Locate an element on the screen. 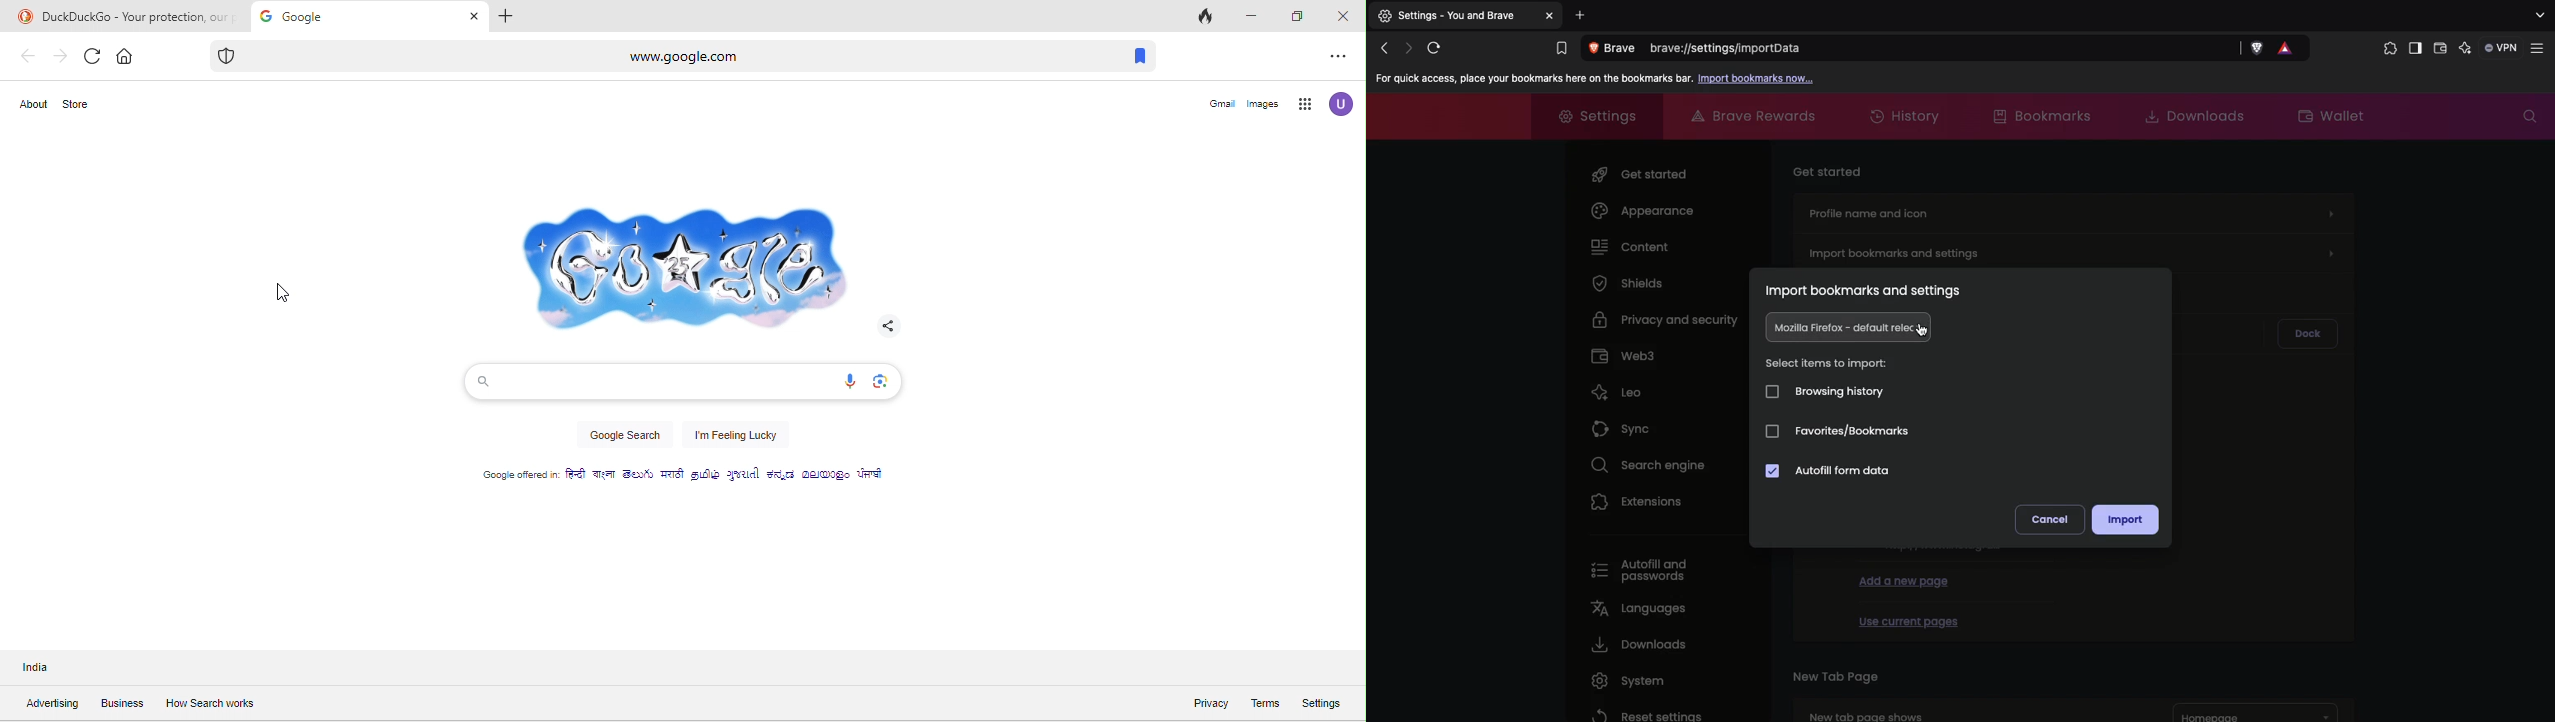 This screenshot has width=2576, height=728. Privacy and security is located at coordinates (1668, 318).